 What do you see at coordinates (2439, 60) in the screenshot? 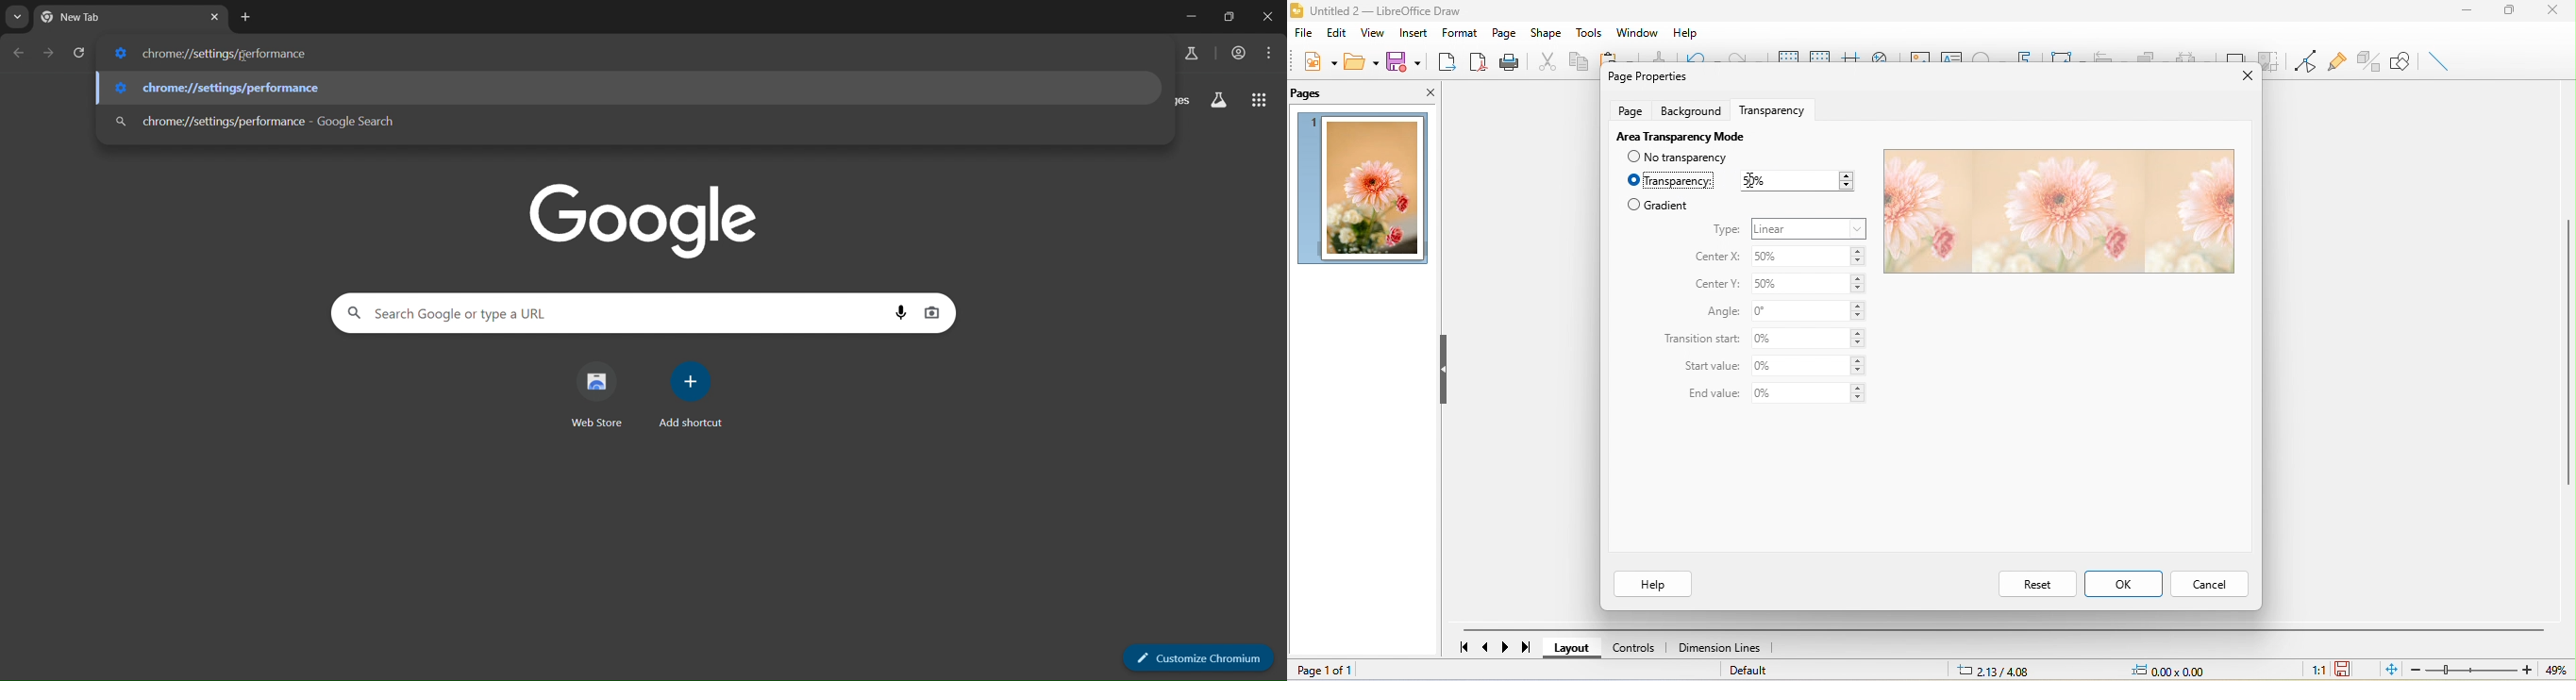
I see `insert line` at bounding box center [2439, 60].